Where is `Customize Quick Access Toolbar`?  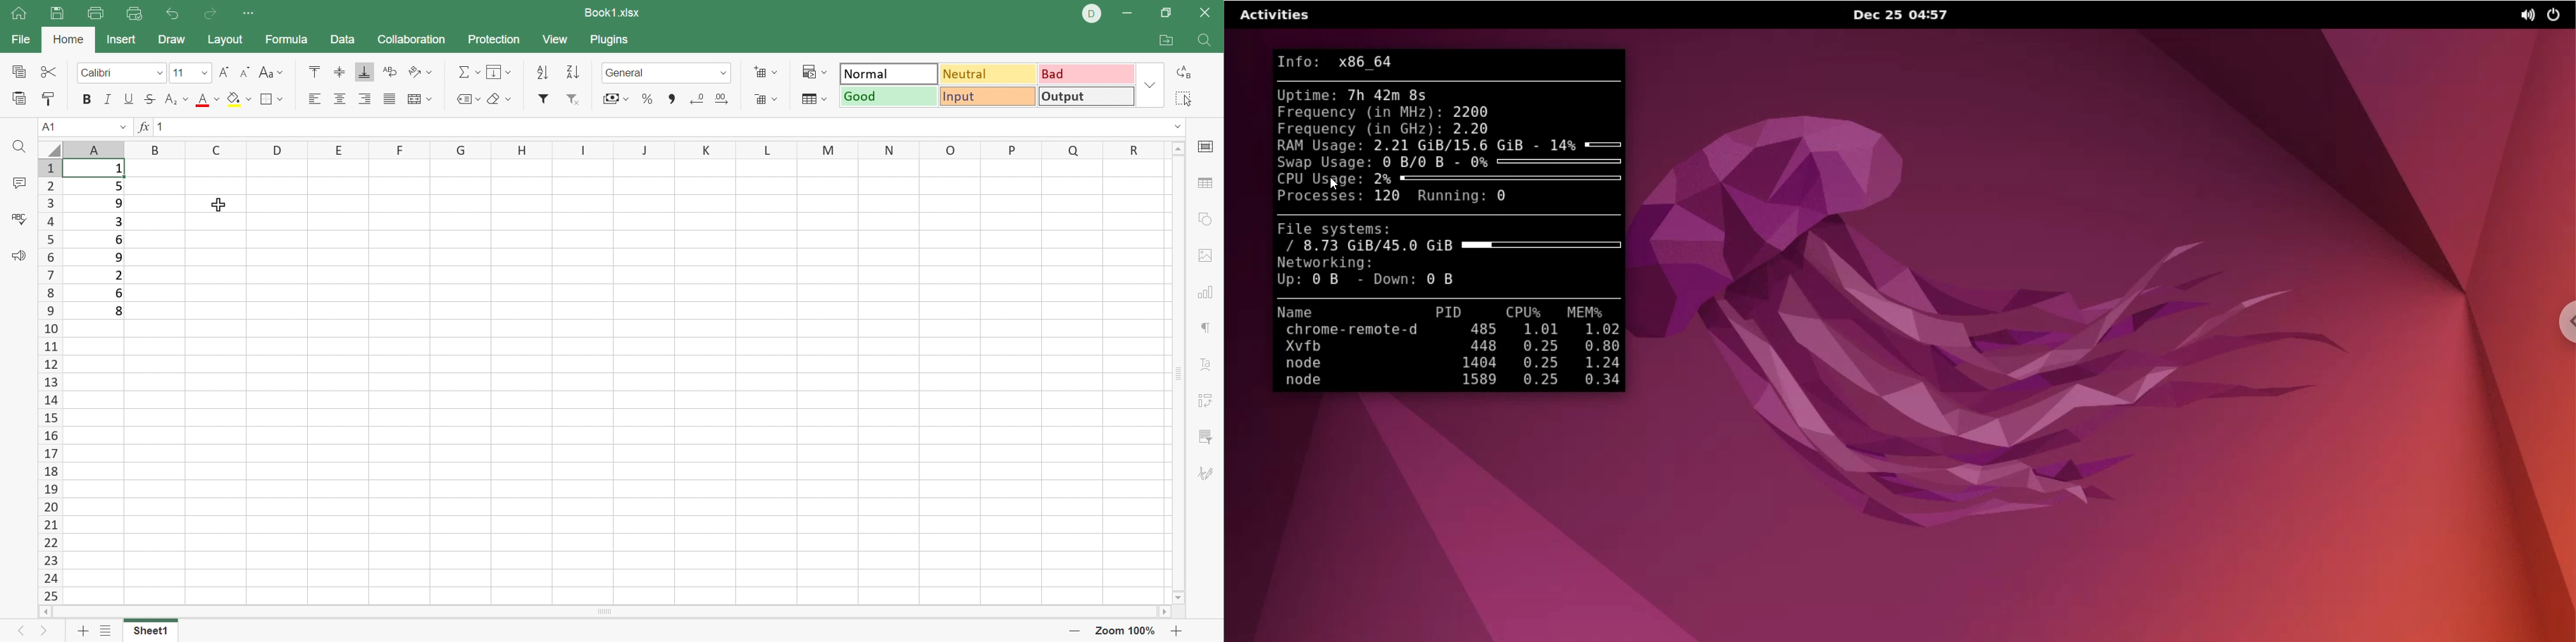 Customize Quick Access Toolbar is located at coordinates (252, 15).